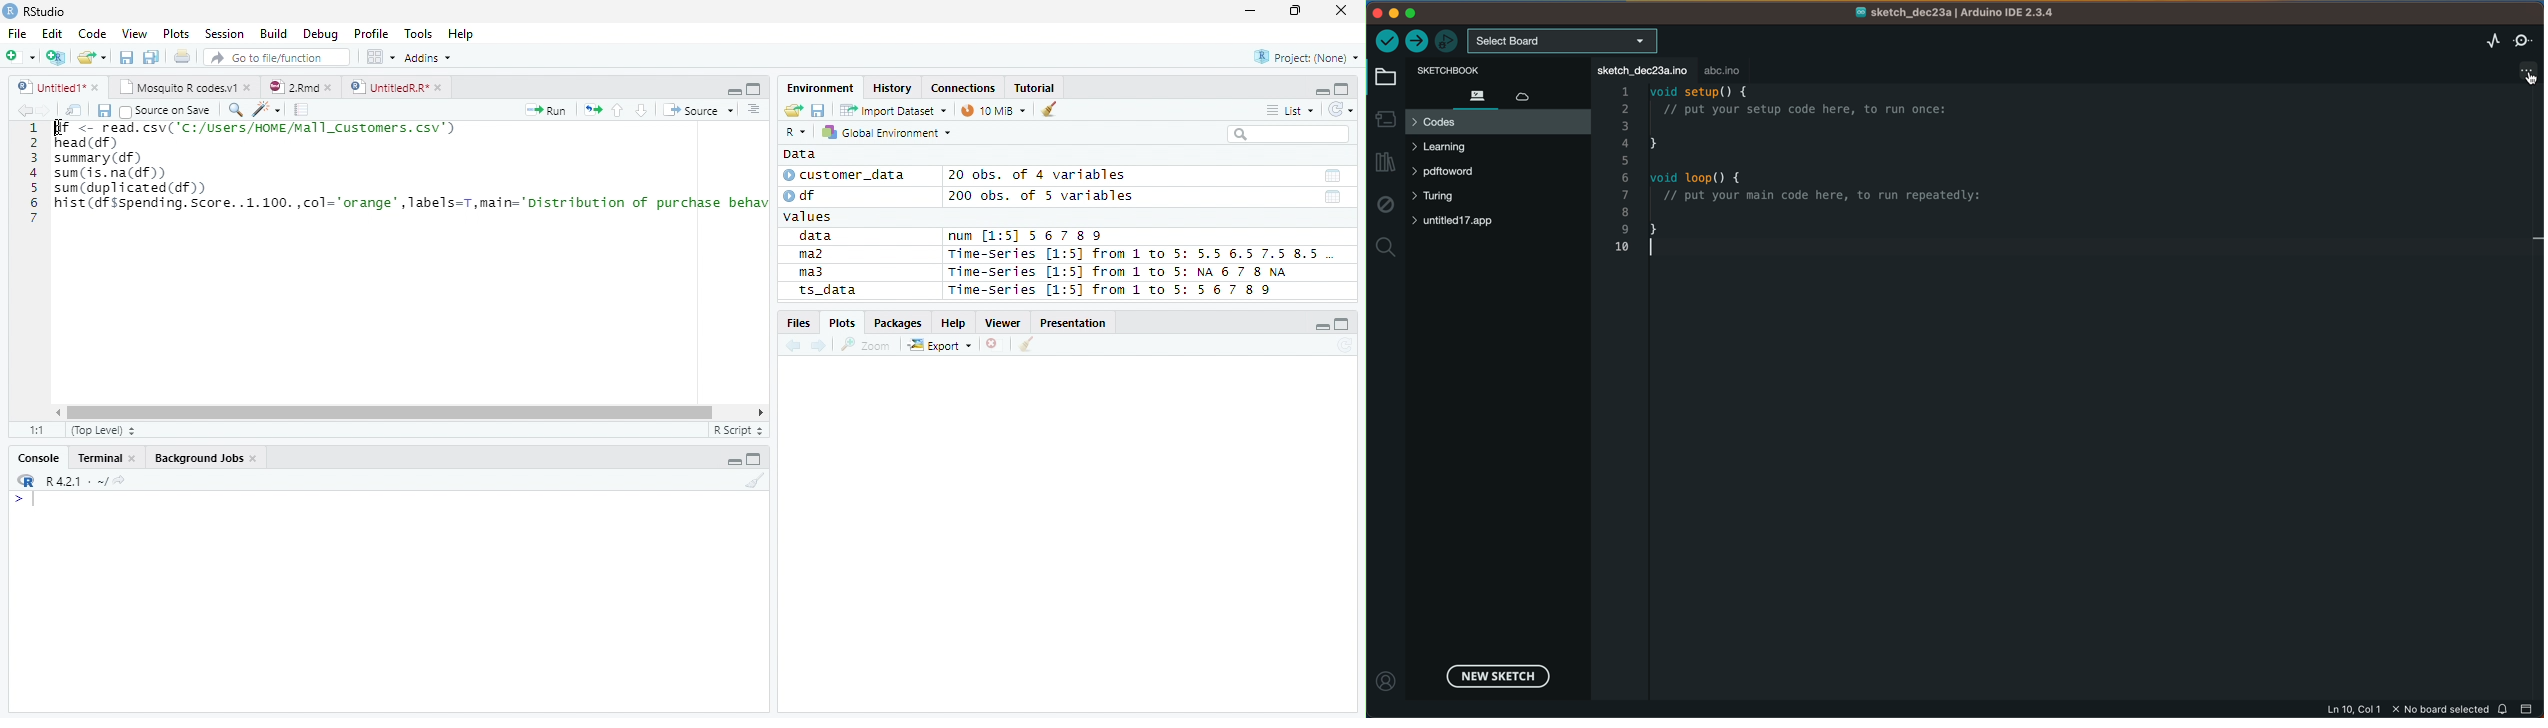 This screenshot has height=728, width=2548. Describe the element at coordinates (641, 111) in the screenshot. I see `Down` at that location.